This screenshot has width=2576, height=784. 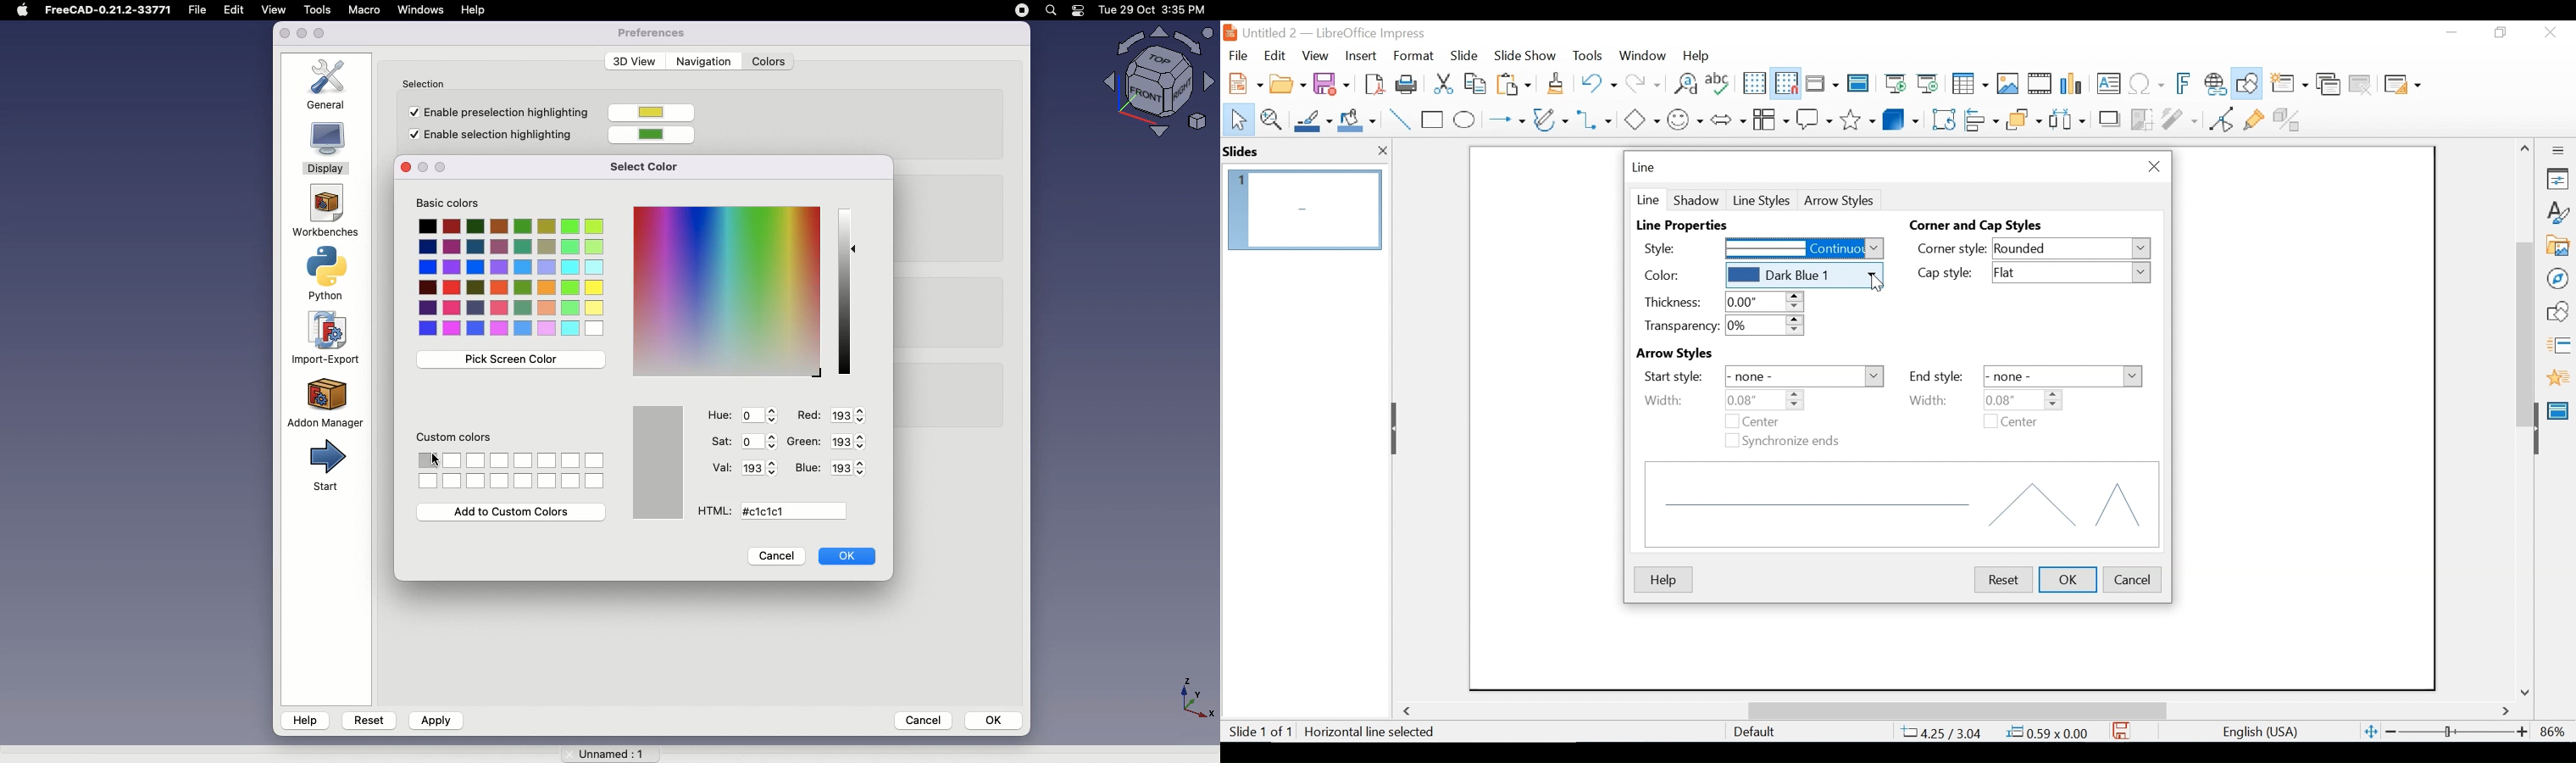 What do you see at coordinates (2214, 84) in the screenshot?
I see `Insert Hyperlink` at bounding box center [2214, 84].